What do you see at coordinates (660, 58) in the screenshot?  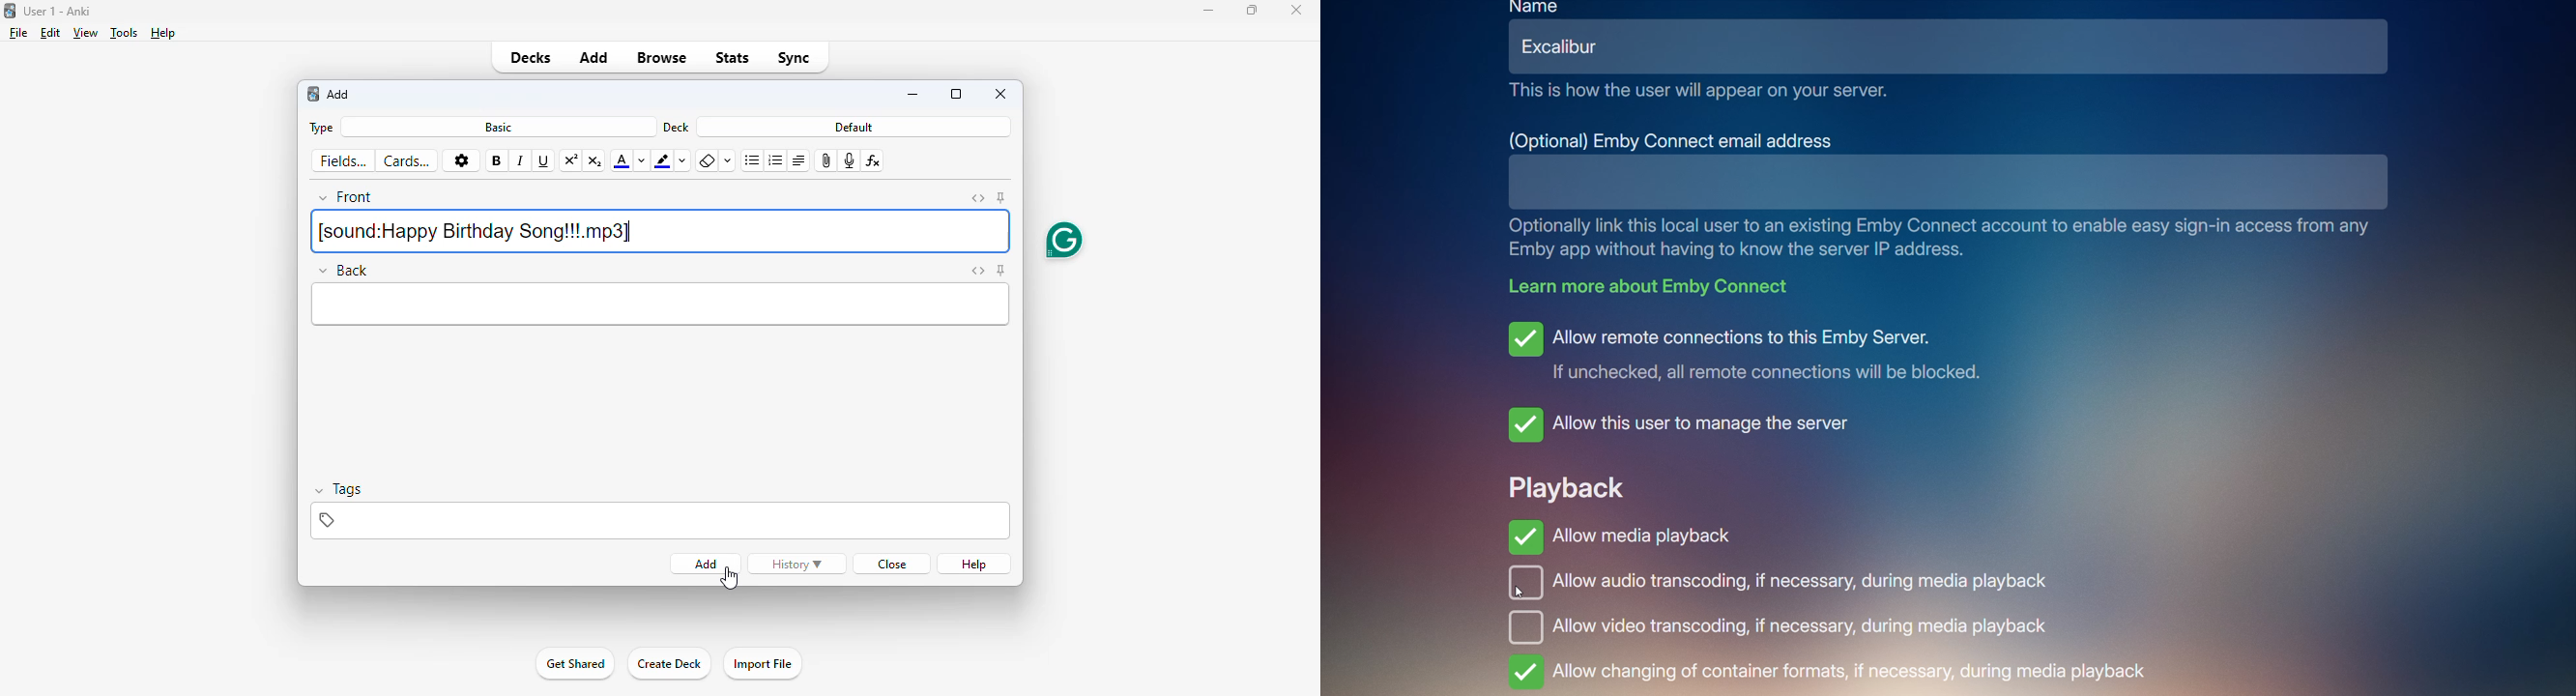 I see `browse` at bounding box center [660, 58].